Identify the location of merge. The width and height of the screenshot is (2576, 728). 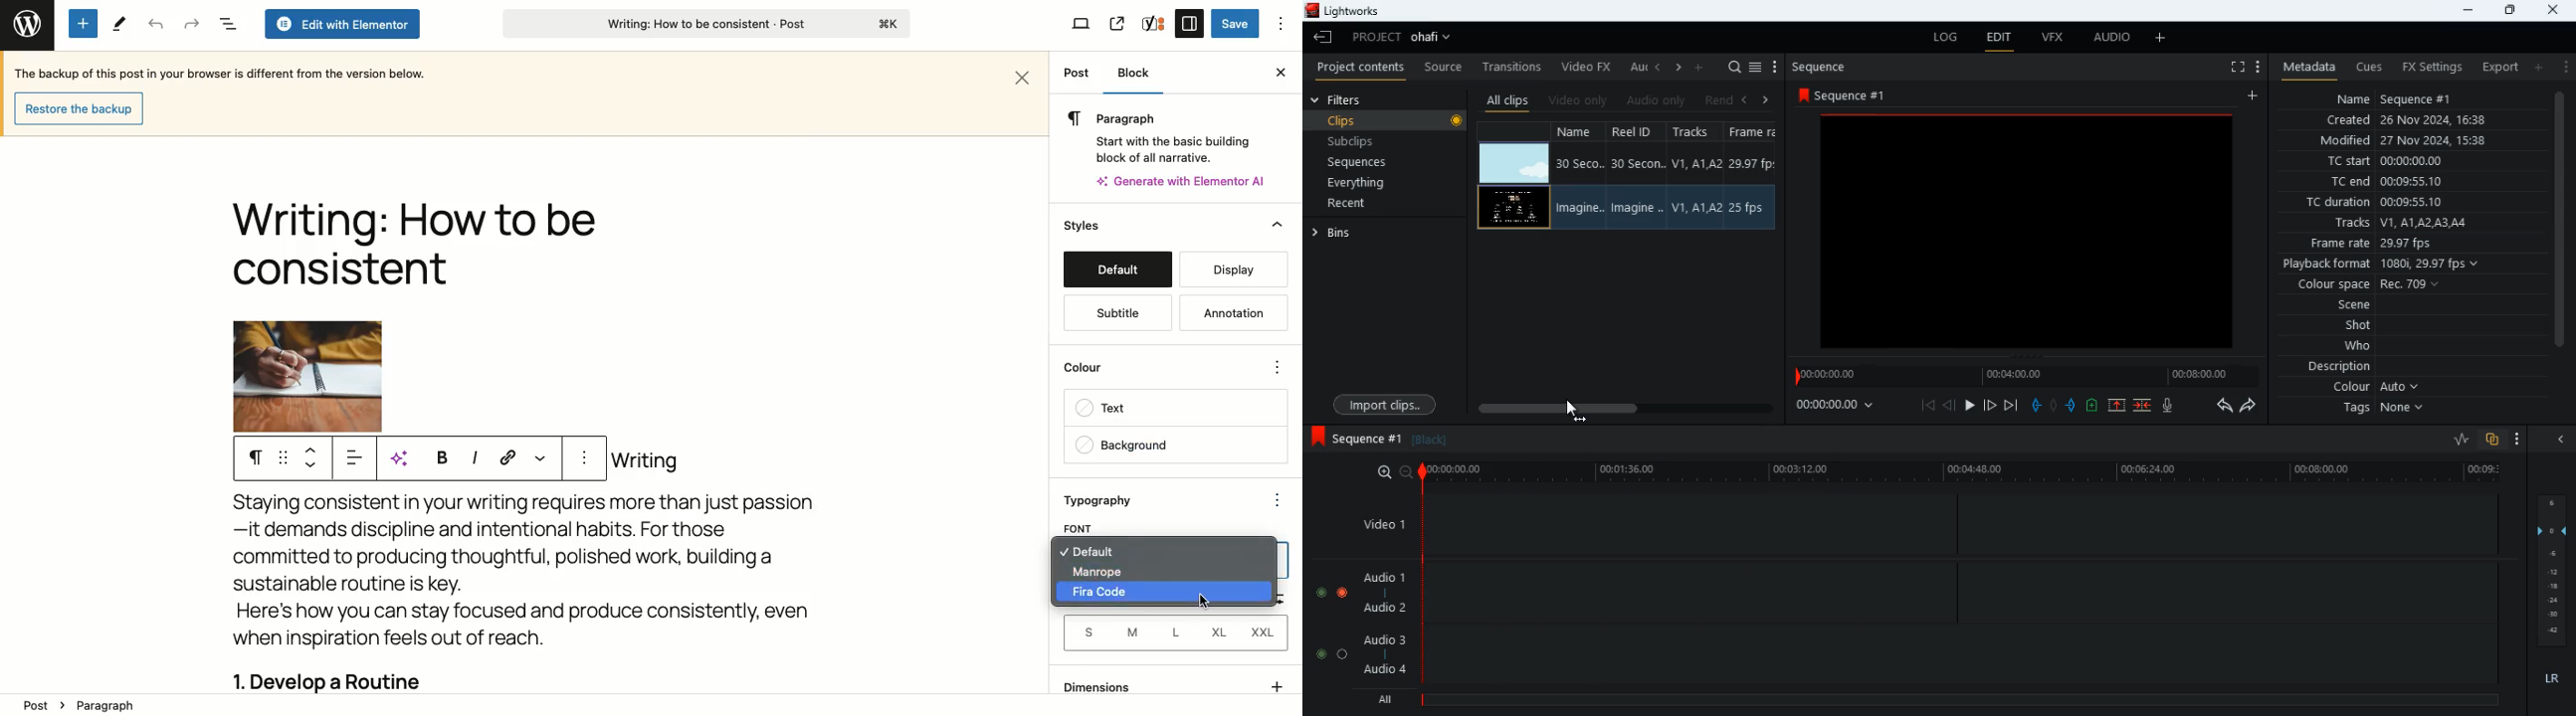
(2144, 406).